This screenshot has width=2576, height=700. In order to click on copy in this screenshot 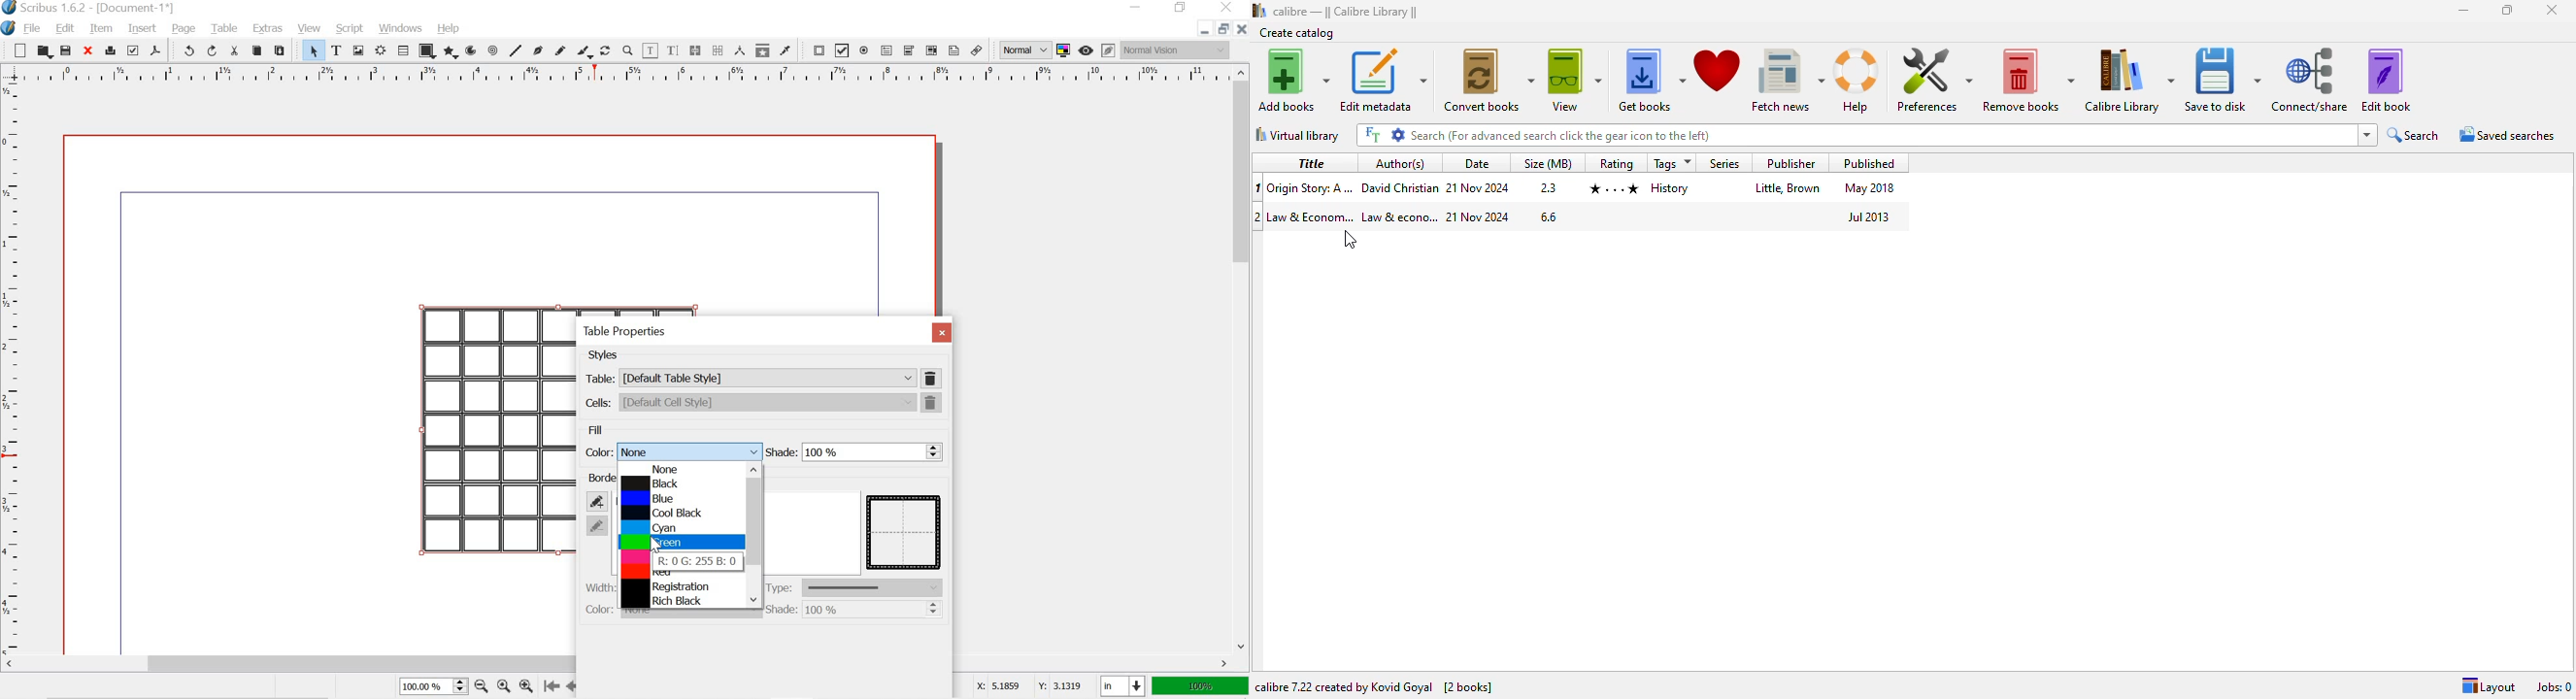, I will do `click(256, 51)`.